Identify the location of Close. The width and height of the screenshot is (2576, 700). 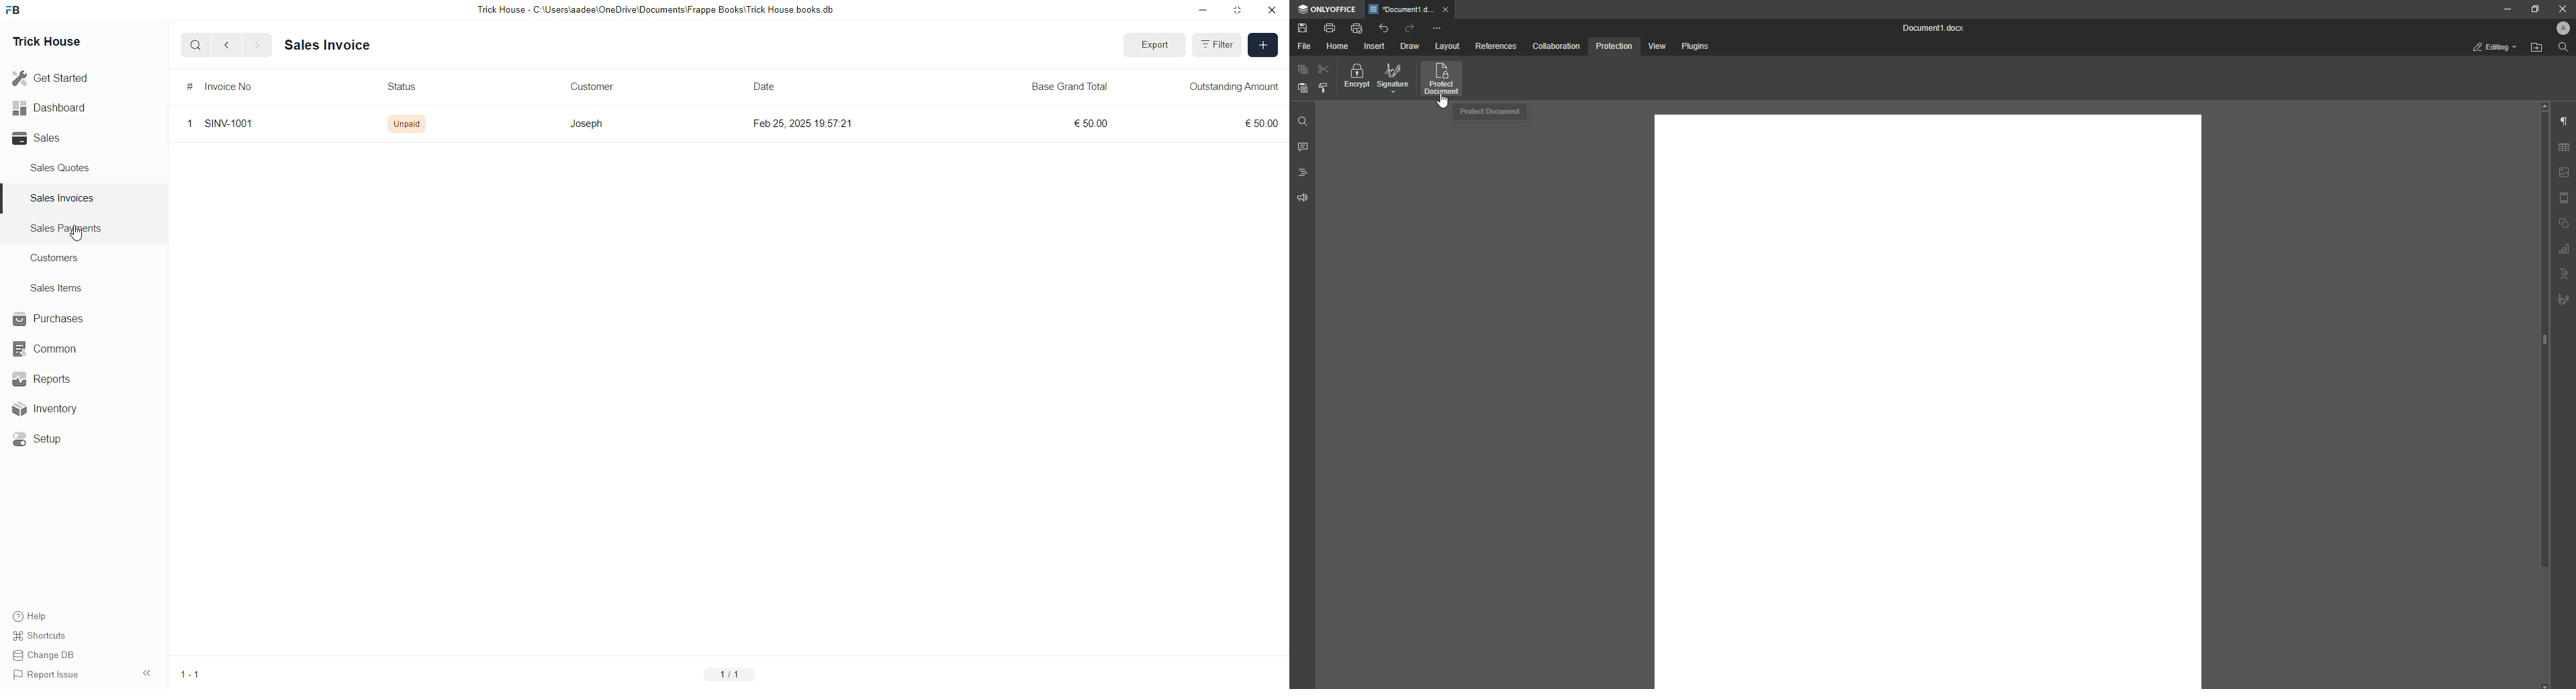
(1271, 11).